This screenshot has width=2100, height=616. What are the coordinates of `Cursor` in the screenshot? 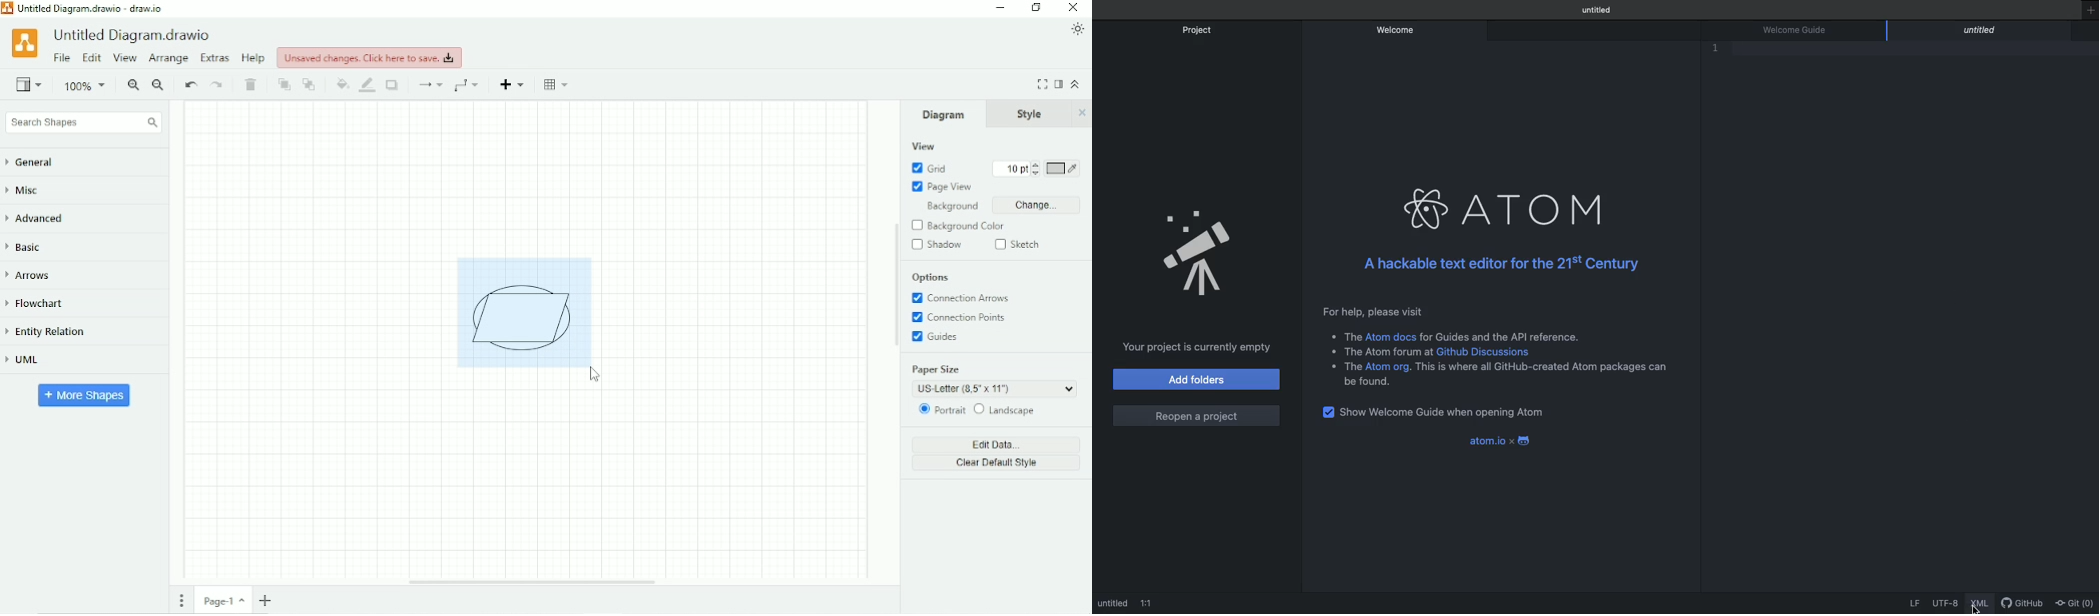 It's located at (597, 375).